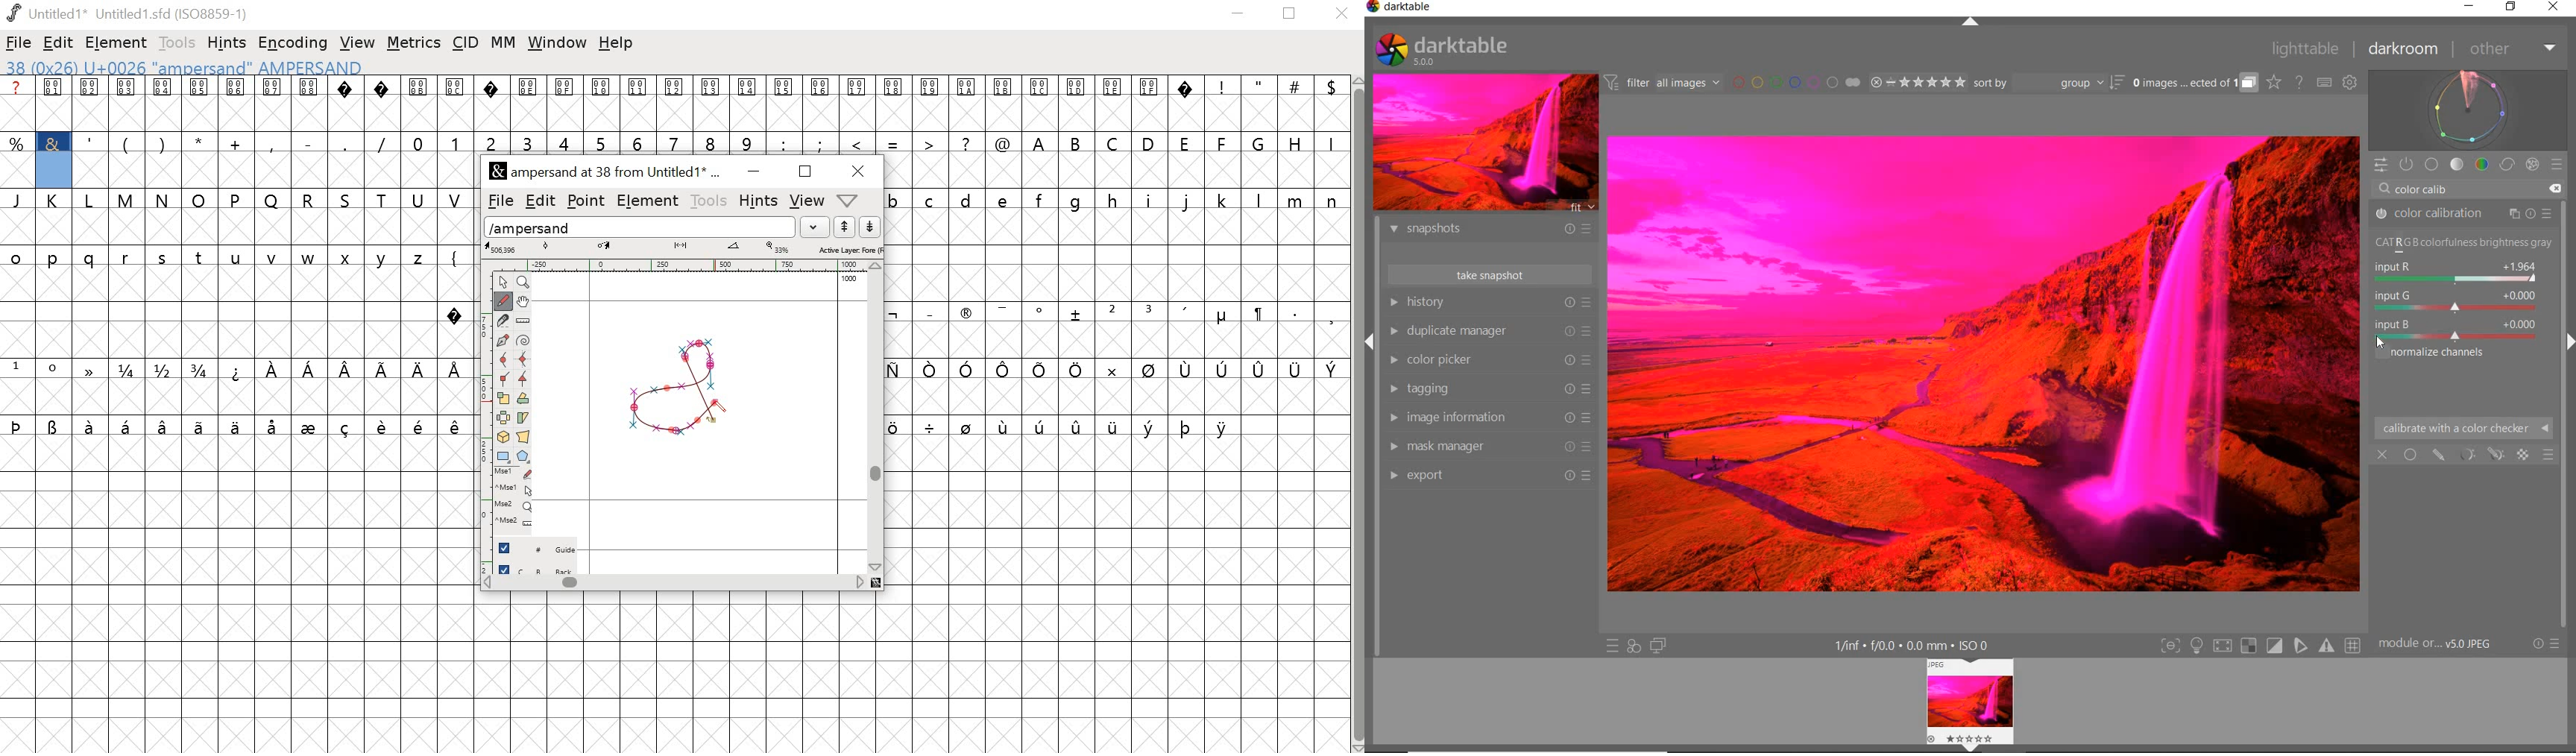 The image size is (2576, 756). Describe the element at coordinates (1329, 142) in the screenshot. I see `I` at that location.